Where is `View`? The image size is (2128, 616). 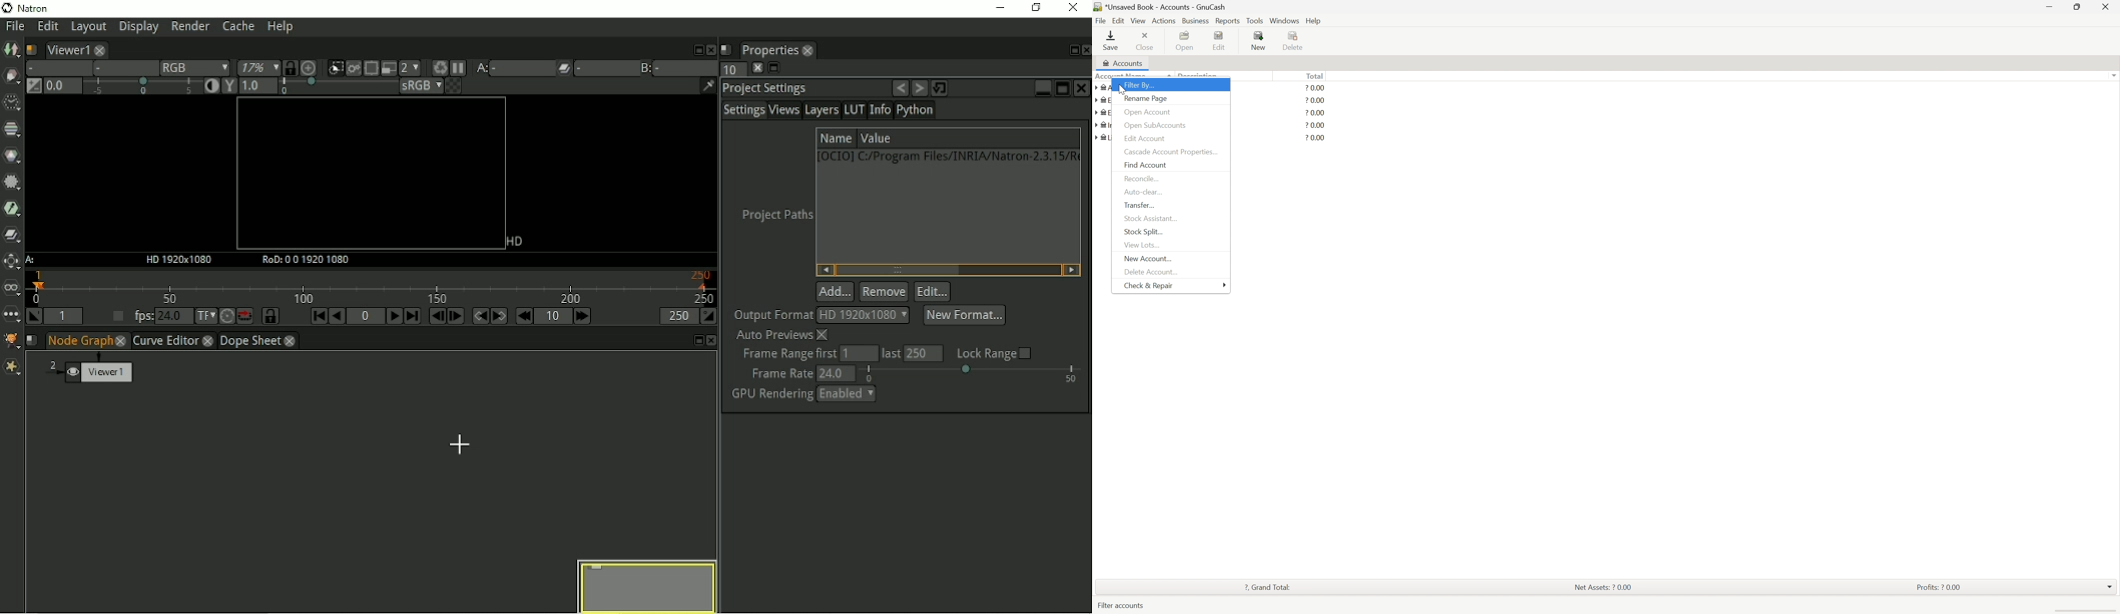 View is located at coordinates (1138, 20).